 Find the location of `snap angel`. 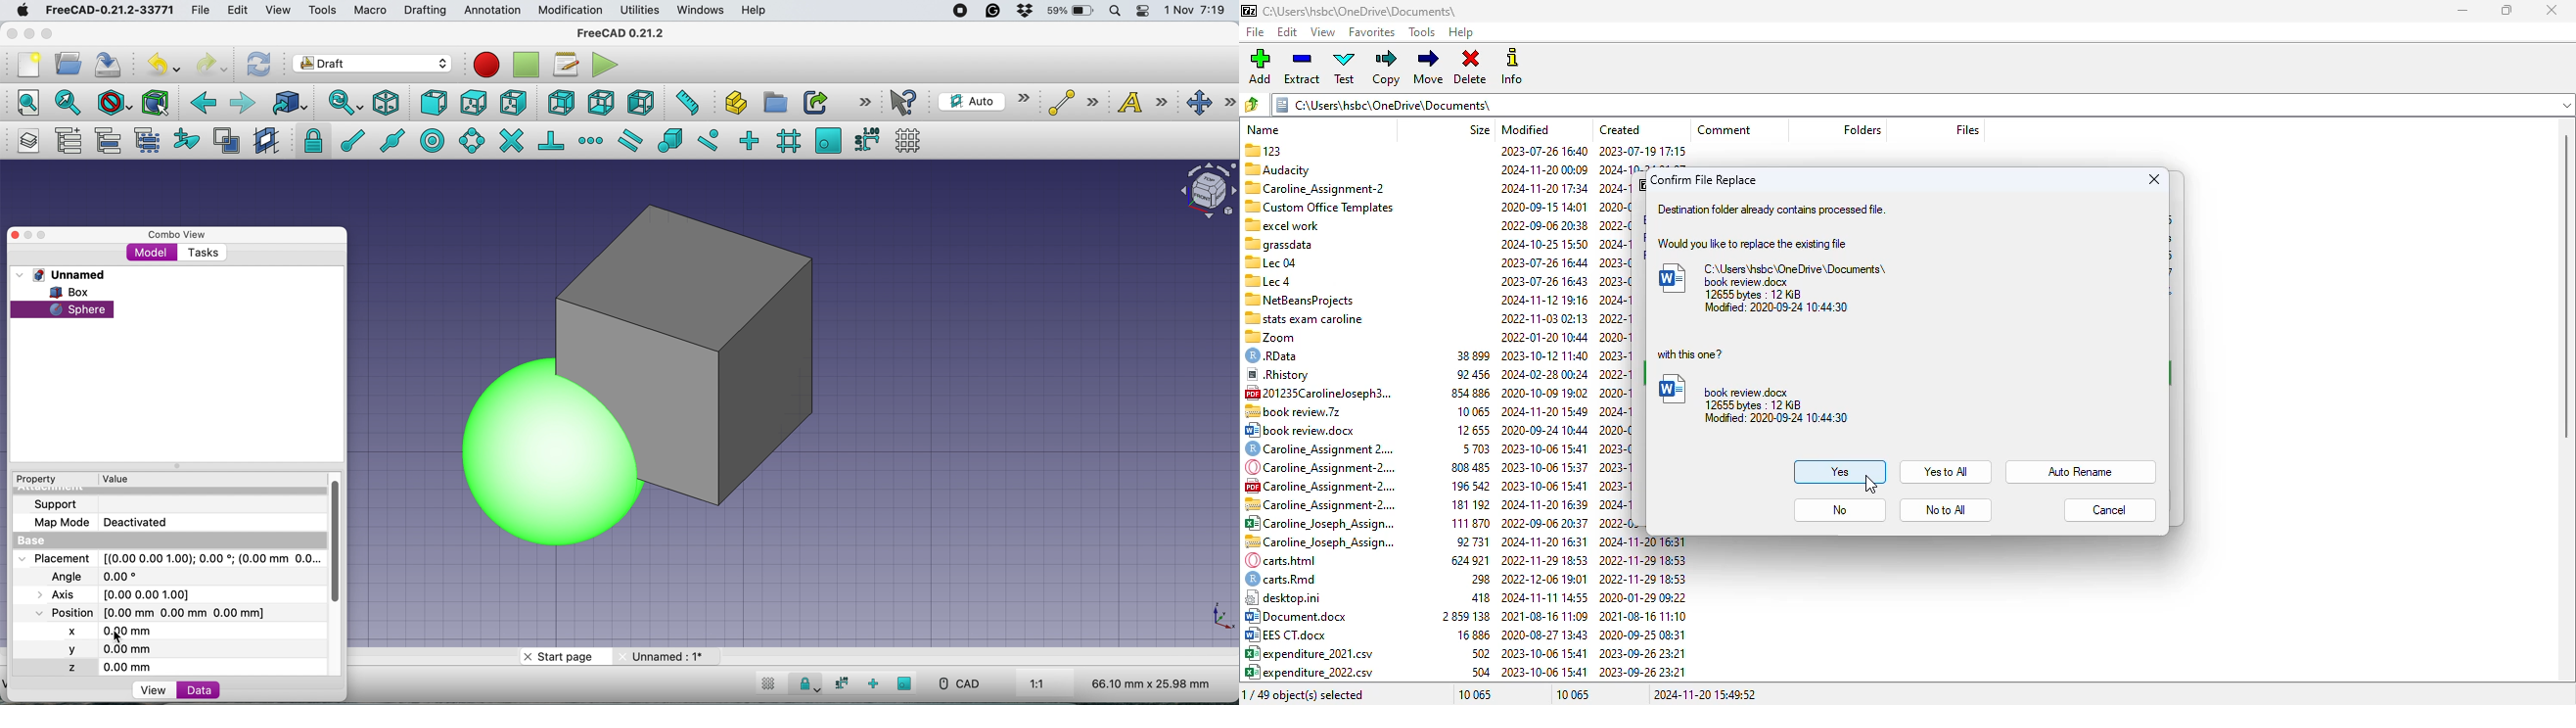

snap angel is located at coordinates (469, 140).